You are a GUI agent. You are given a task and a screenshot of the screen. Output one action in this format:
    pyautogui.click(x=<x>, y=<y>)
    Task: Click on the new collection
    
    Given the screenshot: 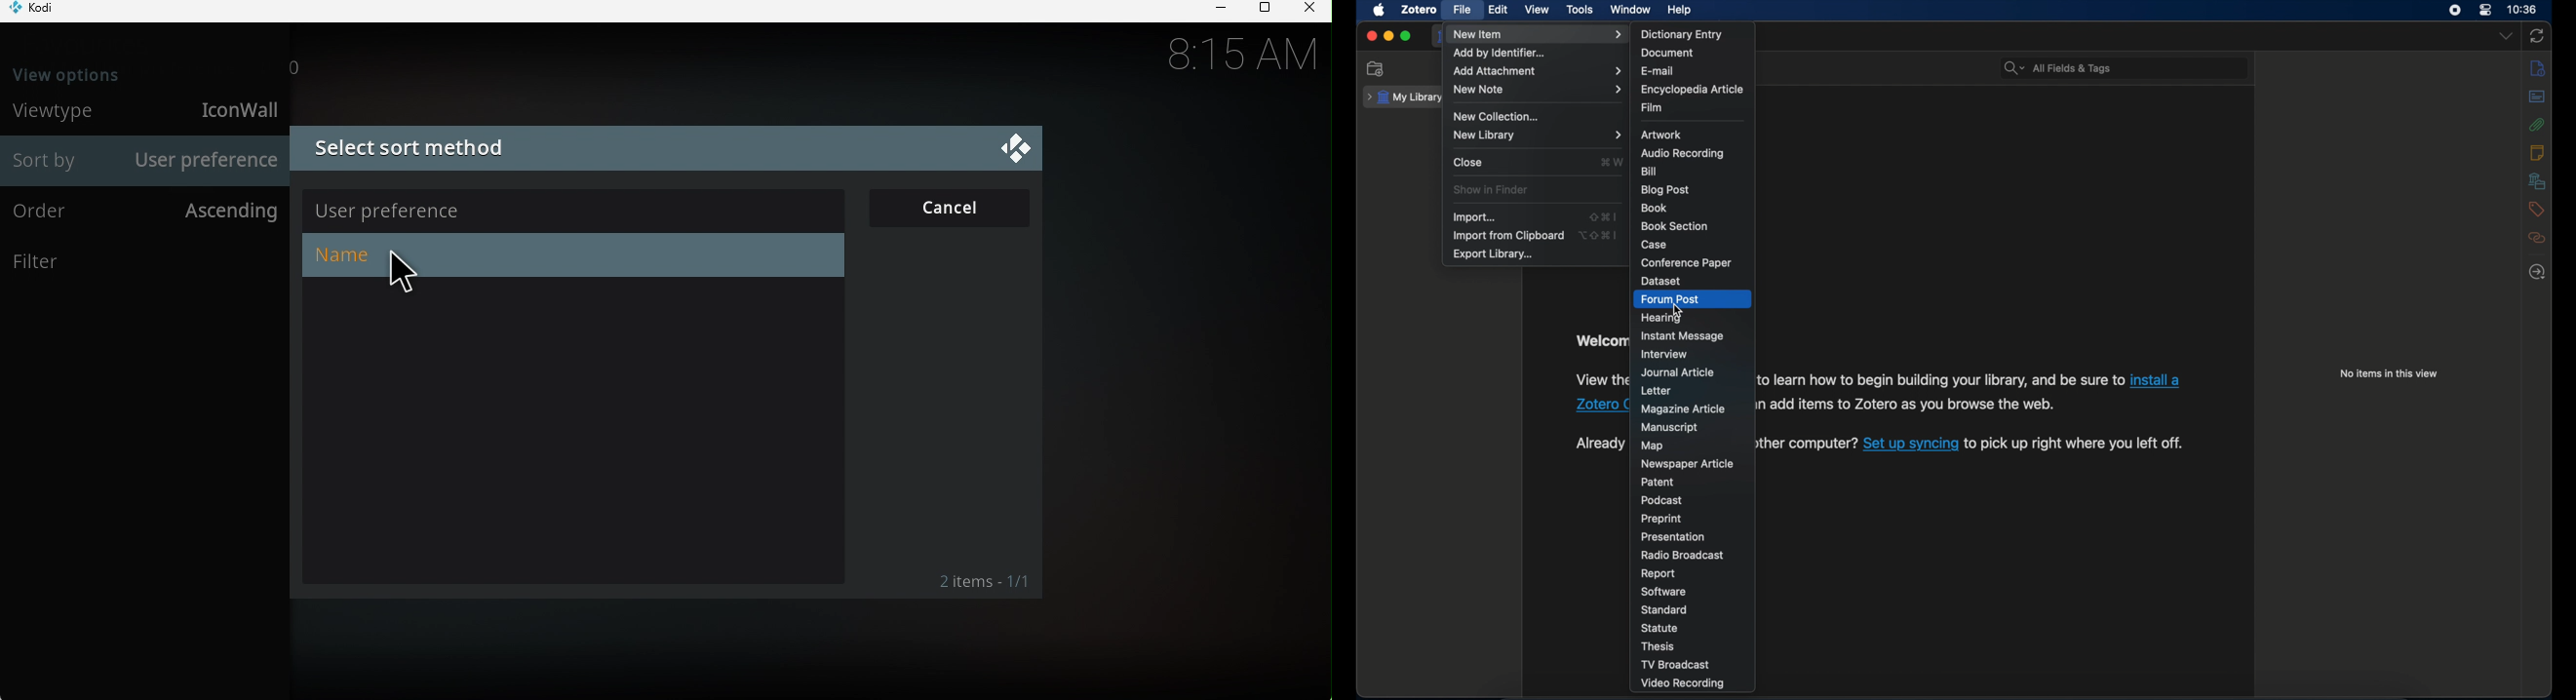 What is the action you would take?
    pyautogui.click(x=1375, y=69)
    